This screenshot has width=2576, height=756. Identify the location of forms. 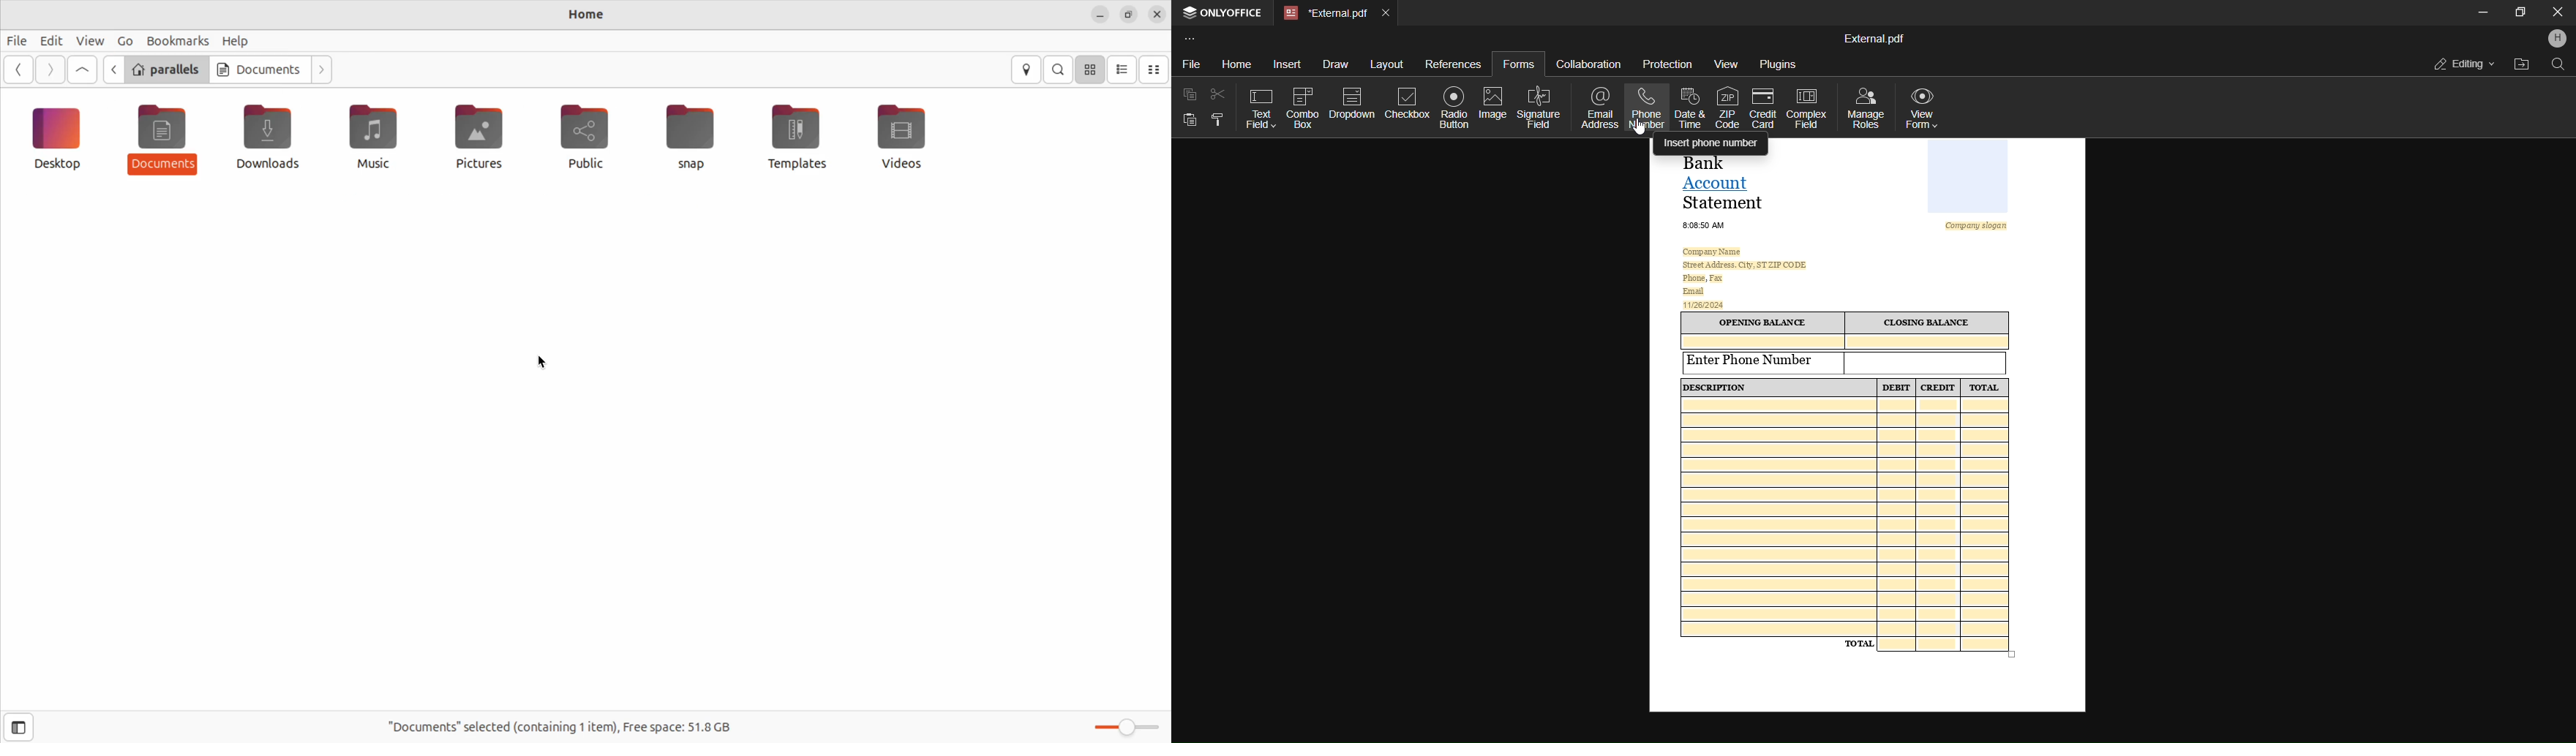
(1516, 64).